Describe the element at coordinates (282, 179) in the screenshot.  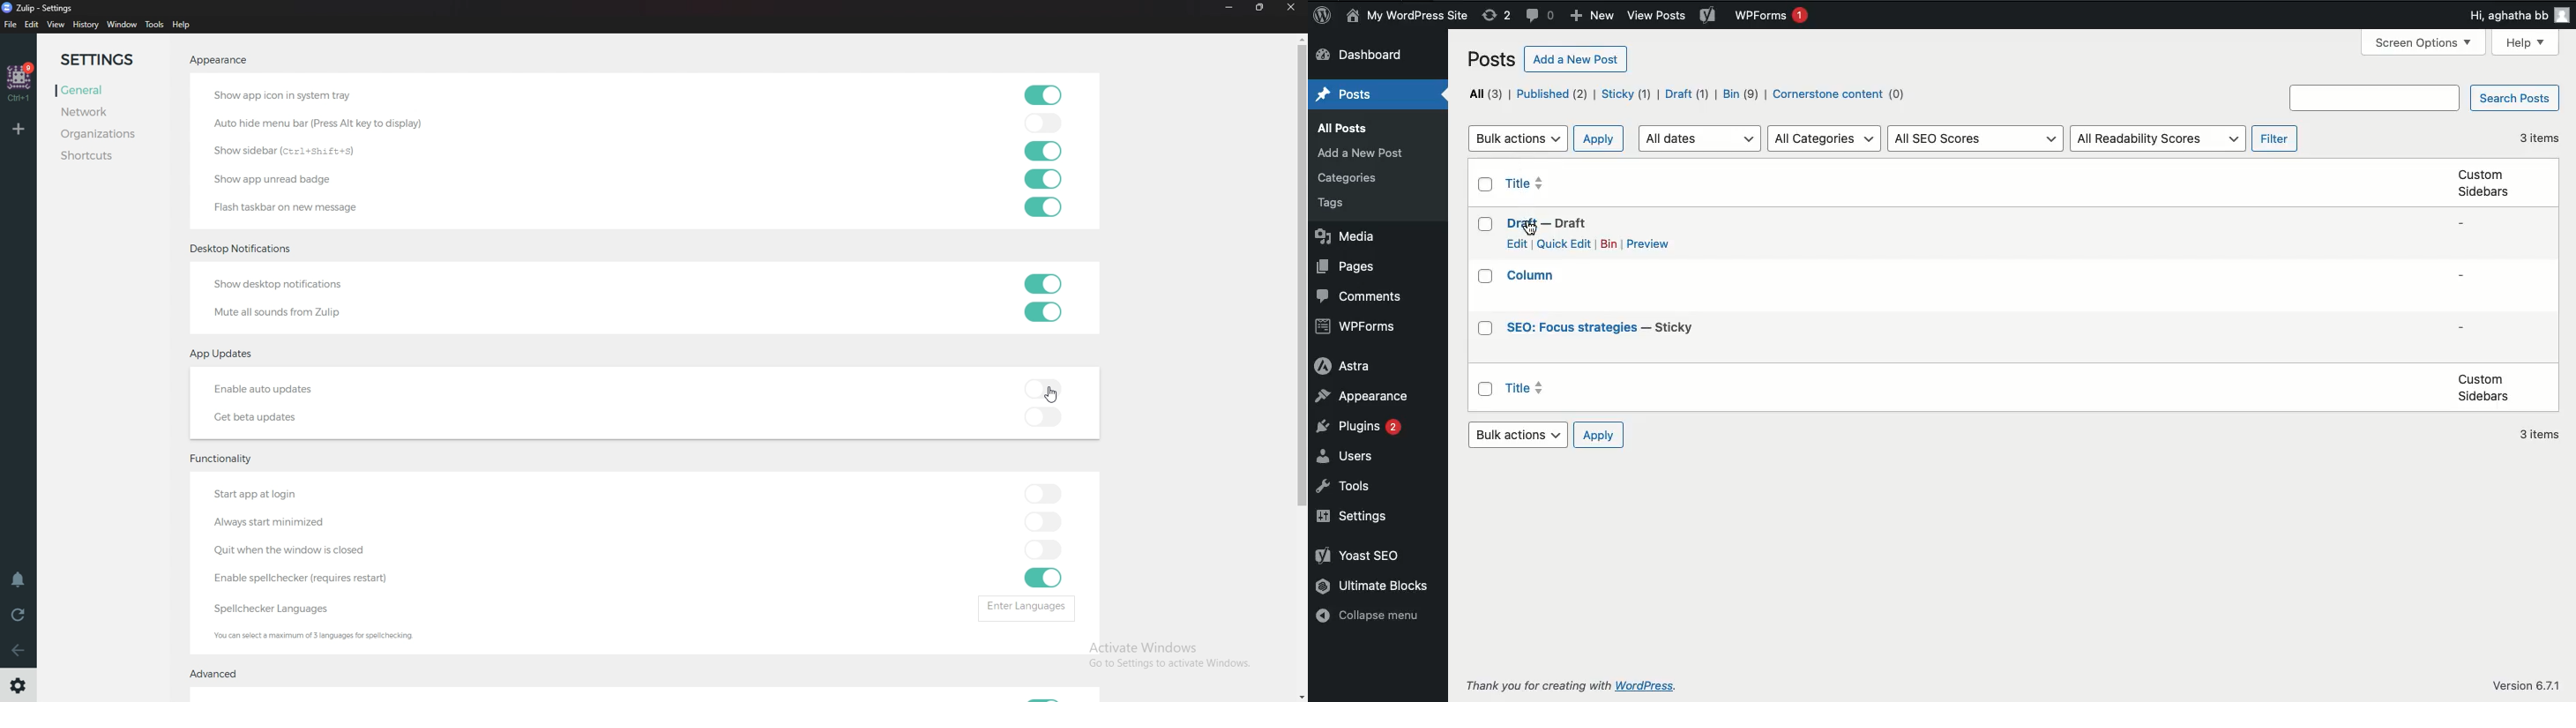
I see `show app unread badge` at that location.